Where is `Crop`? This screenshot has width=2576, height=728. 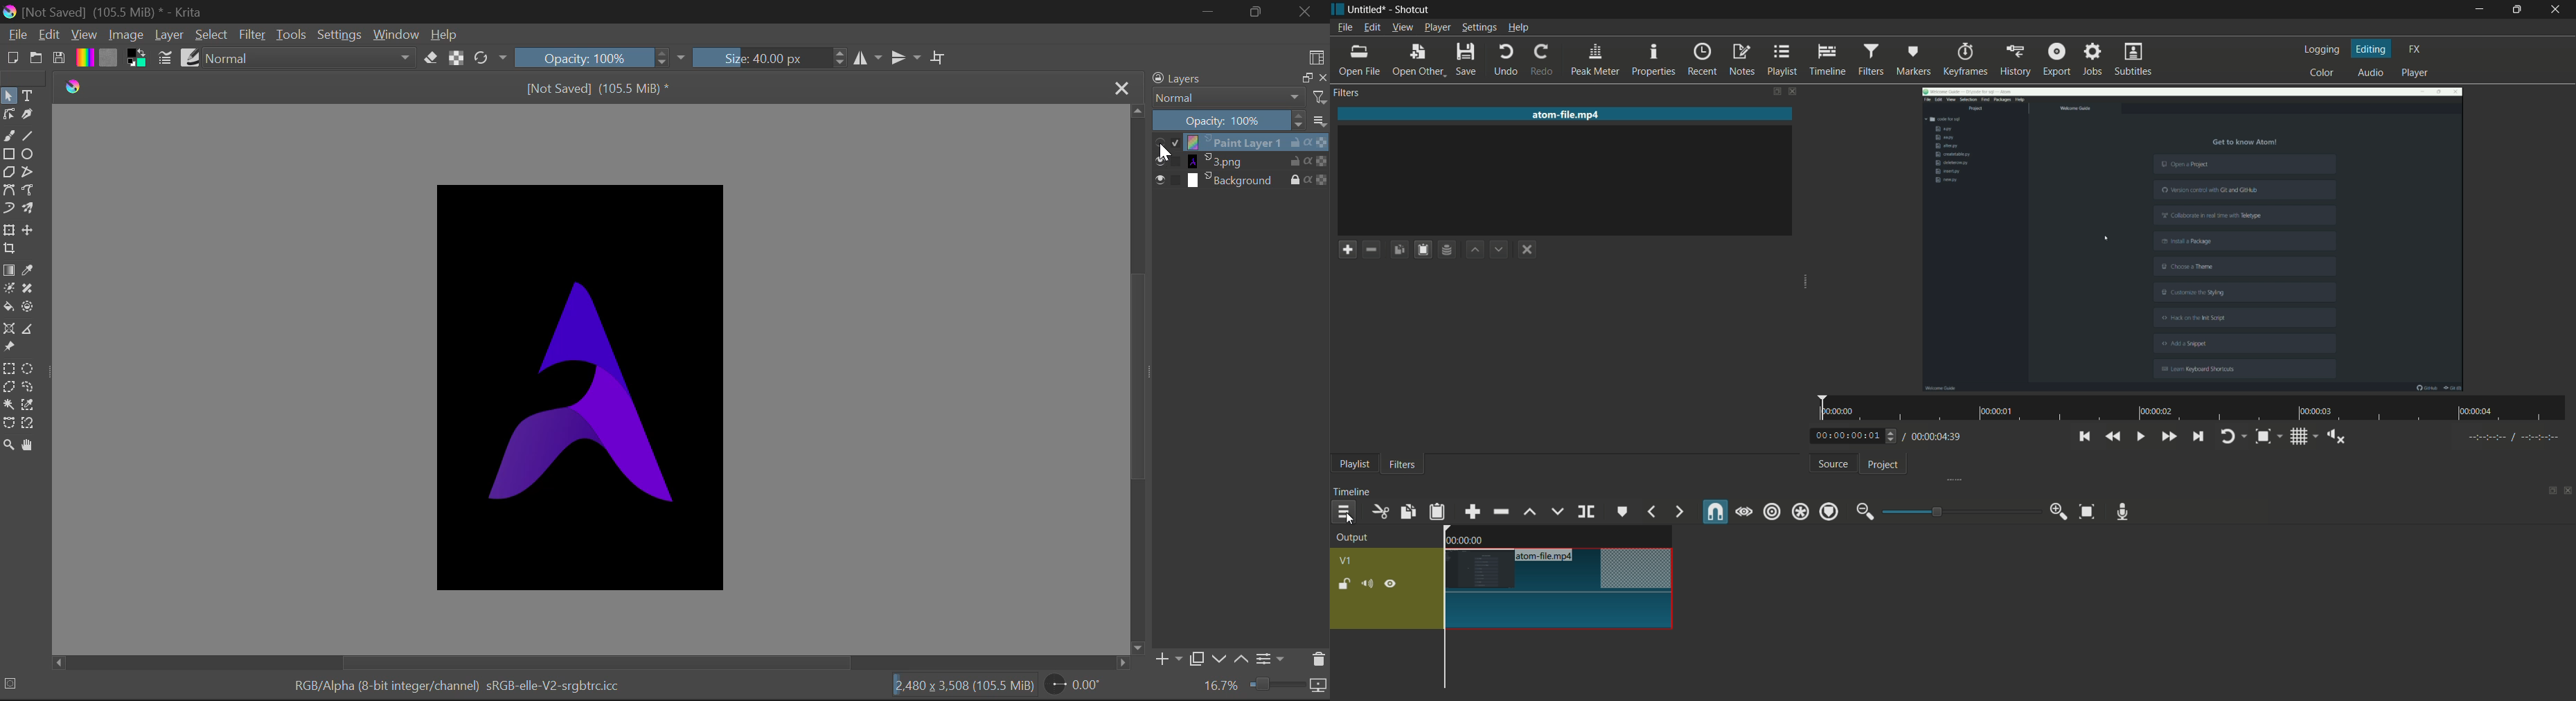 Crop is located at coordinates (11, 249).